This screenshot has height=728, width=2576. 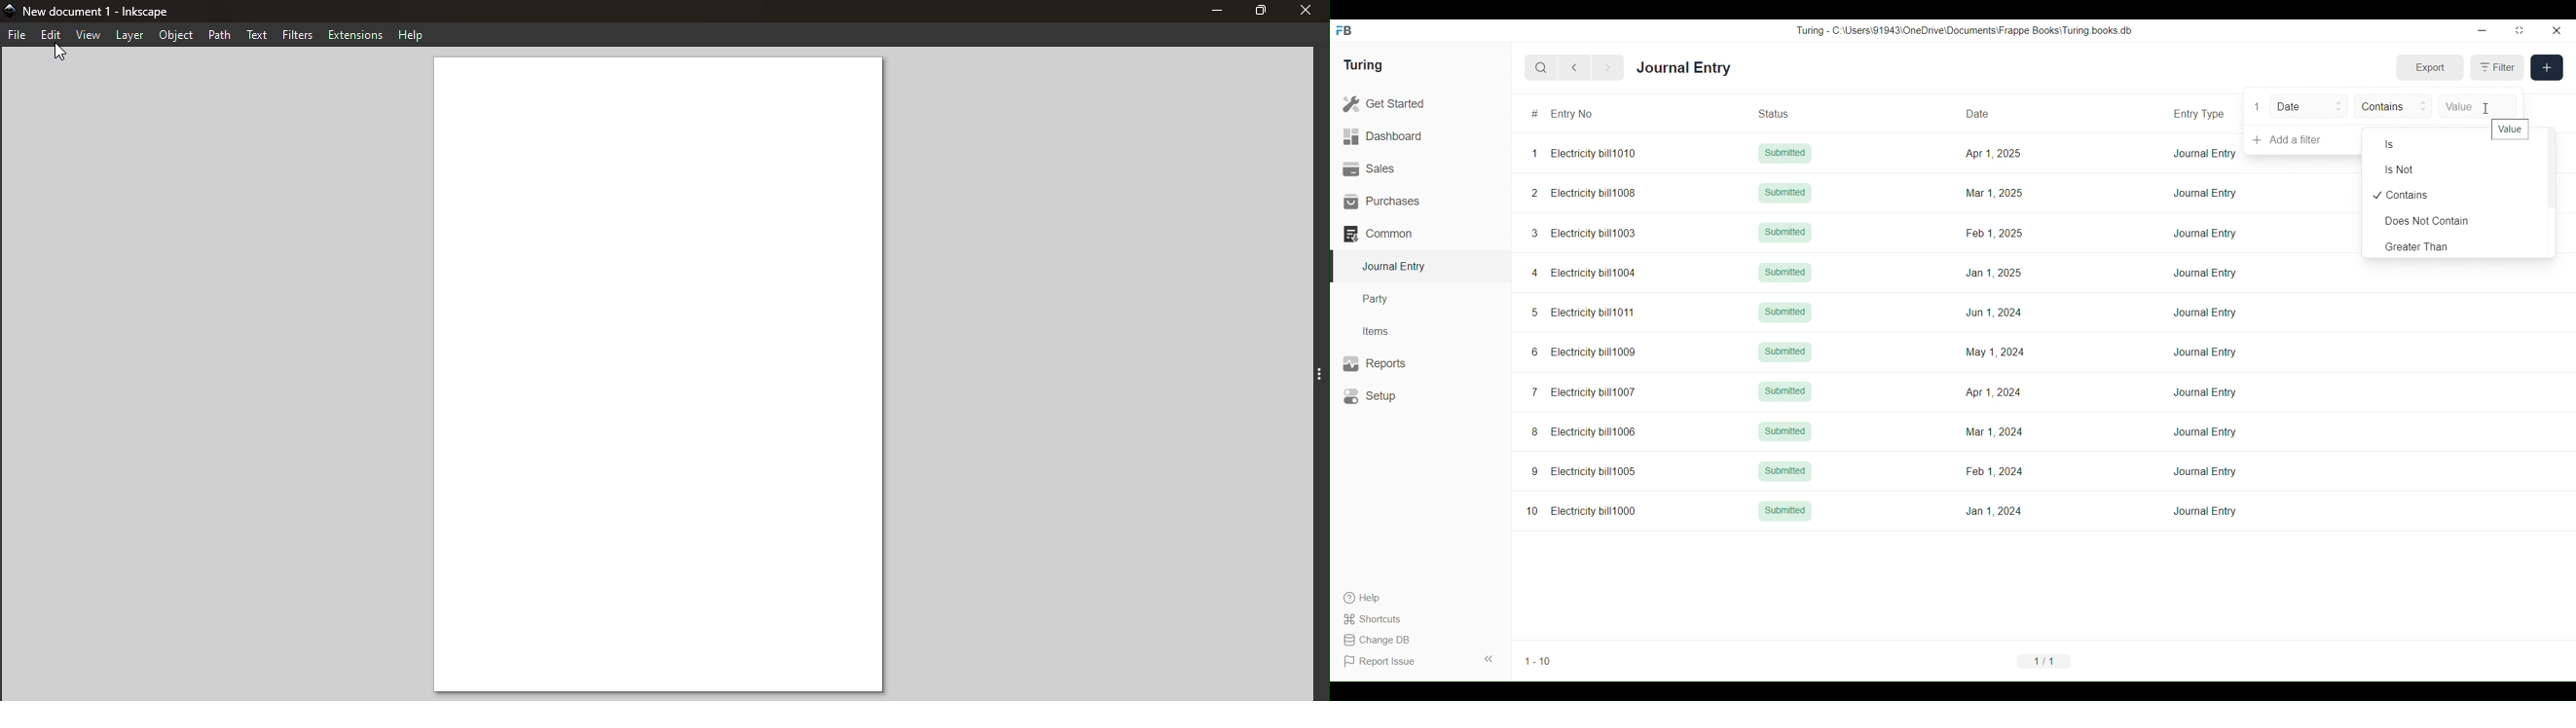 I want to click on Mar 1, 2025, so click(x=1993, y=193).